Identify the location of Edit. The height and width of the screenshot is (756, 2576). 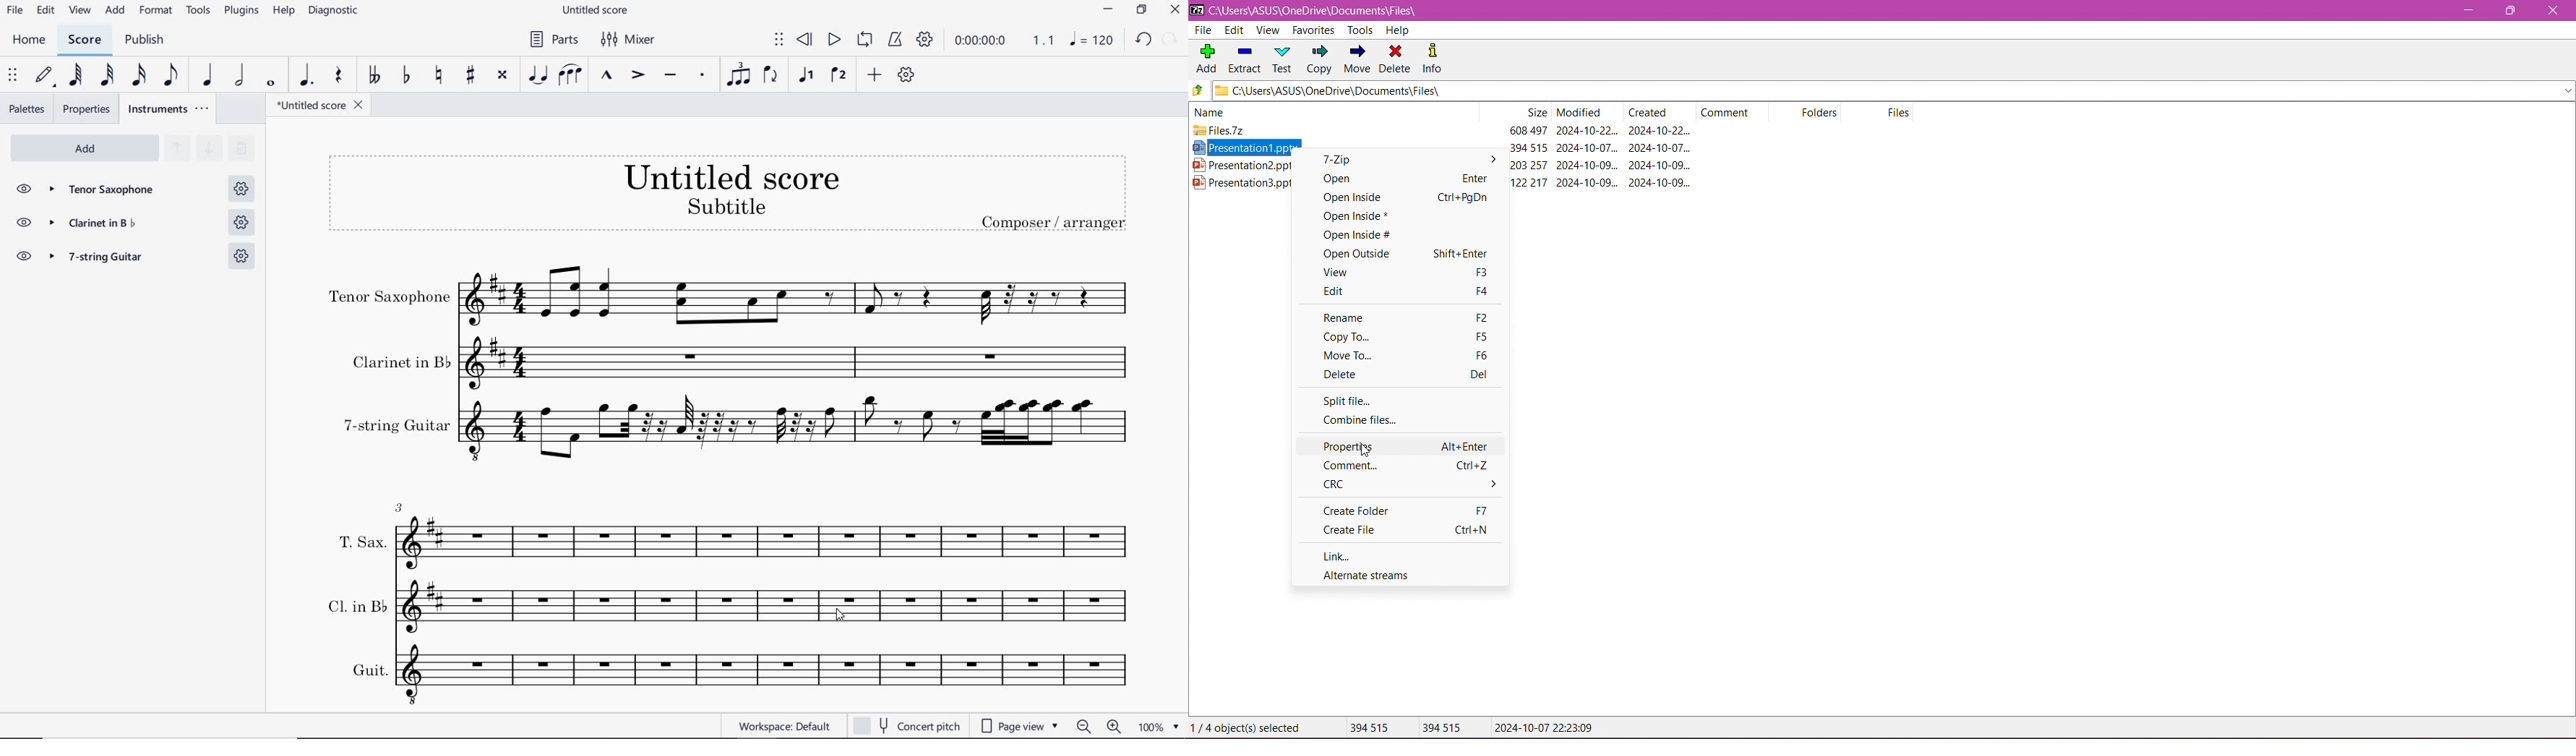
(1405, 292).